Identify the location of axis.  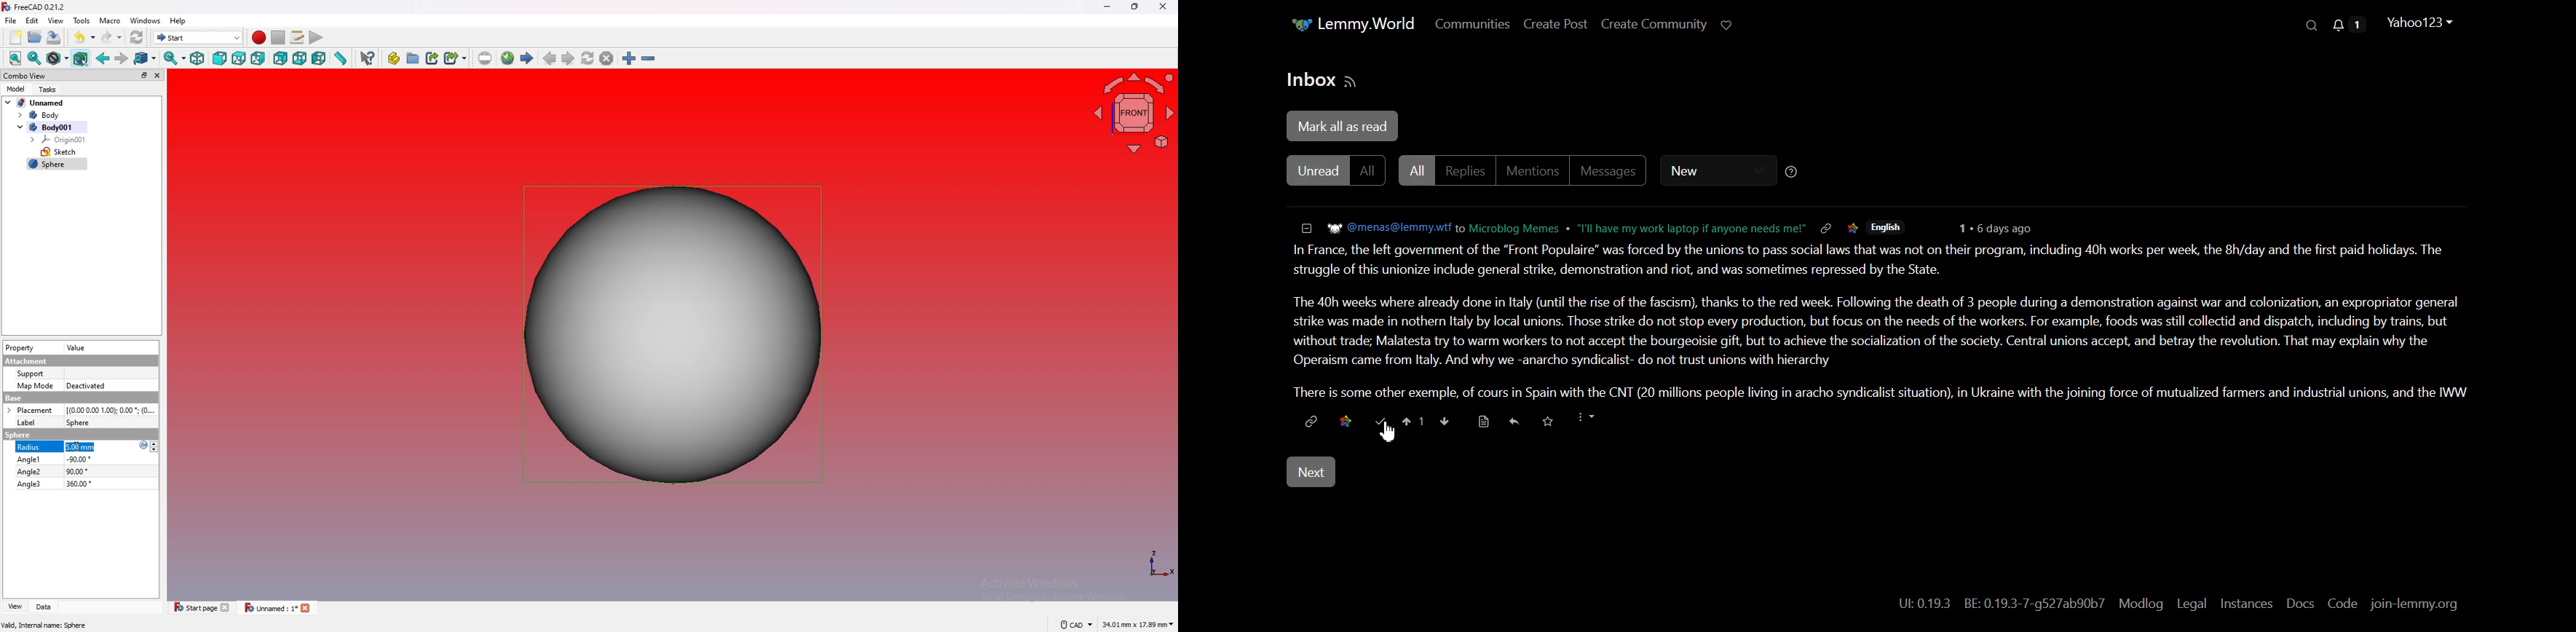
(1160, 565).